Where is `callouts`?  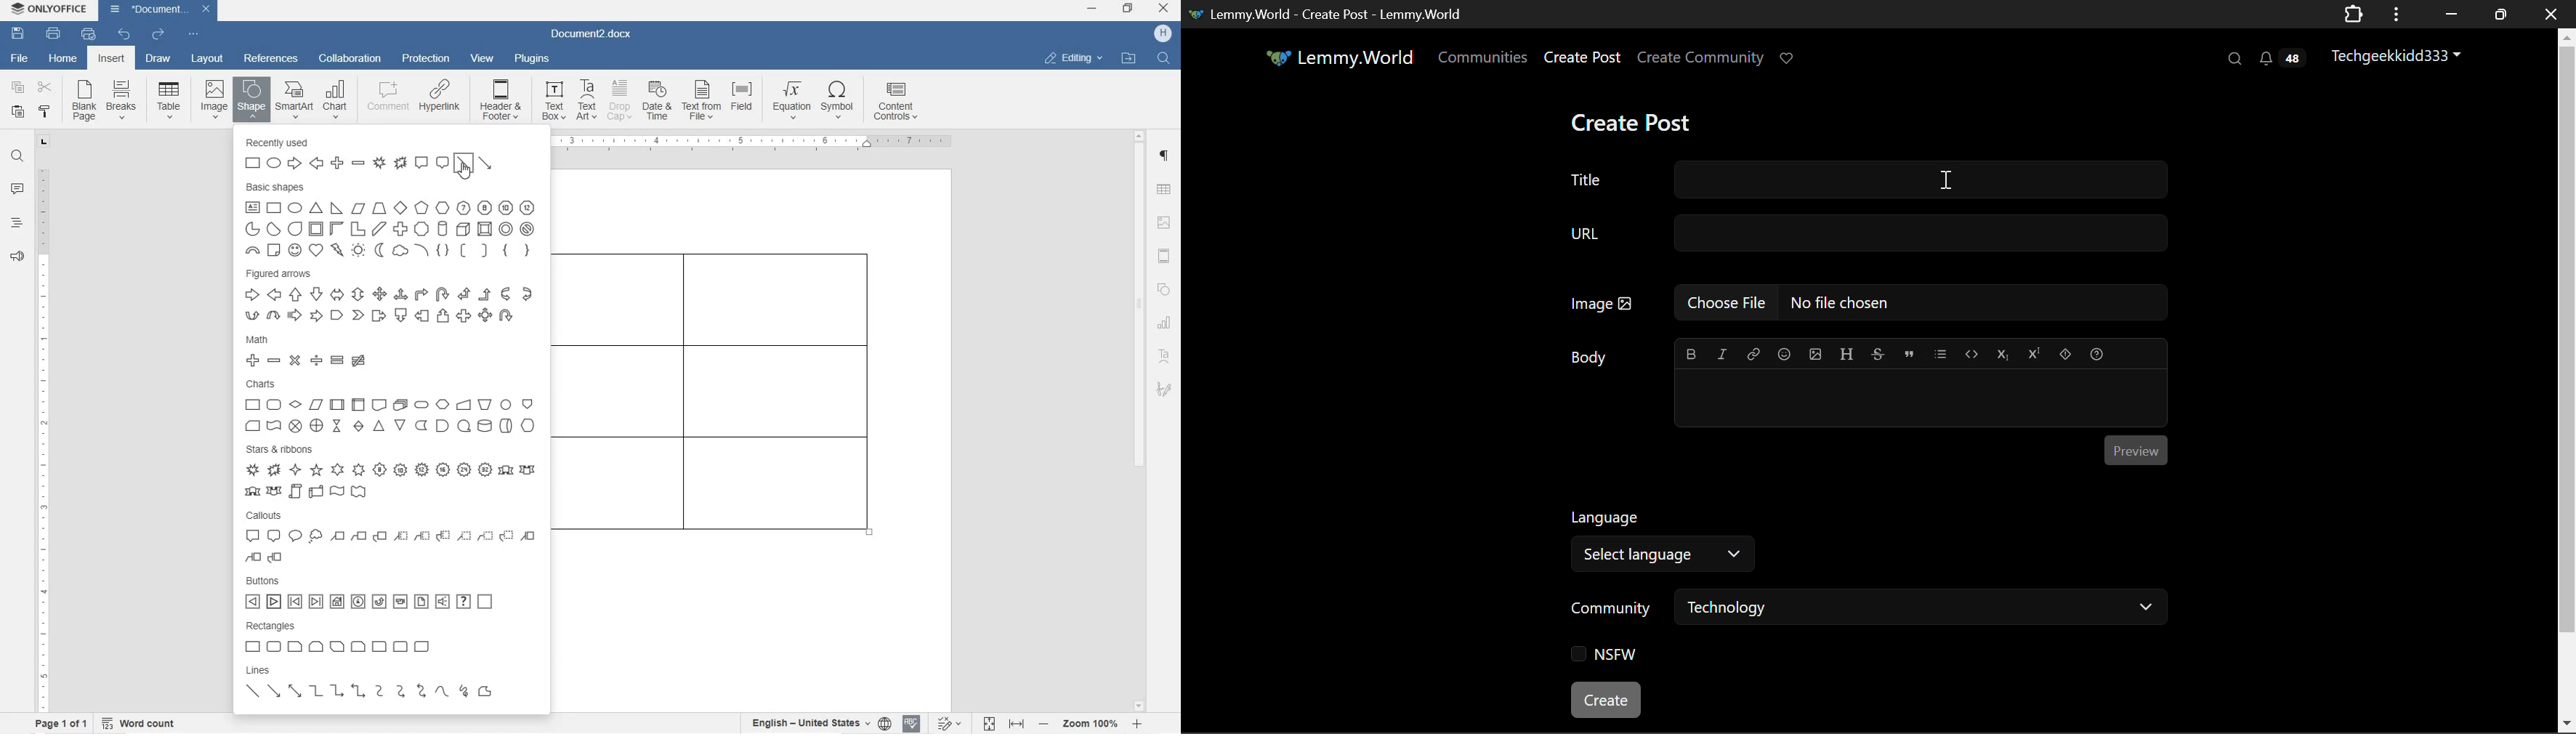 callouts is located at coordinates (389, 538).